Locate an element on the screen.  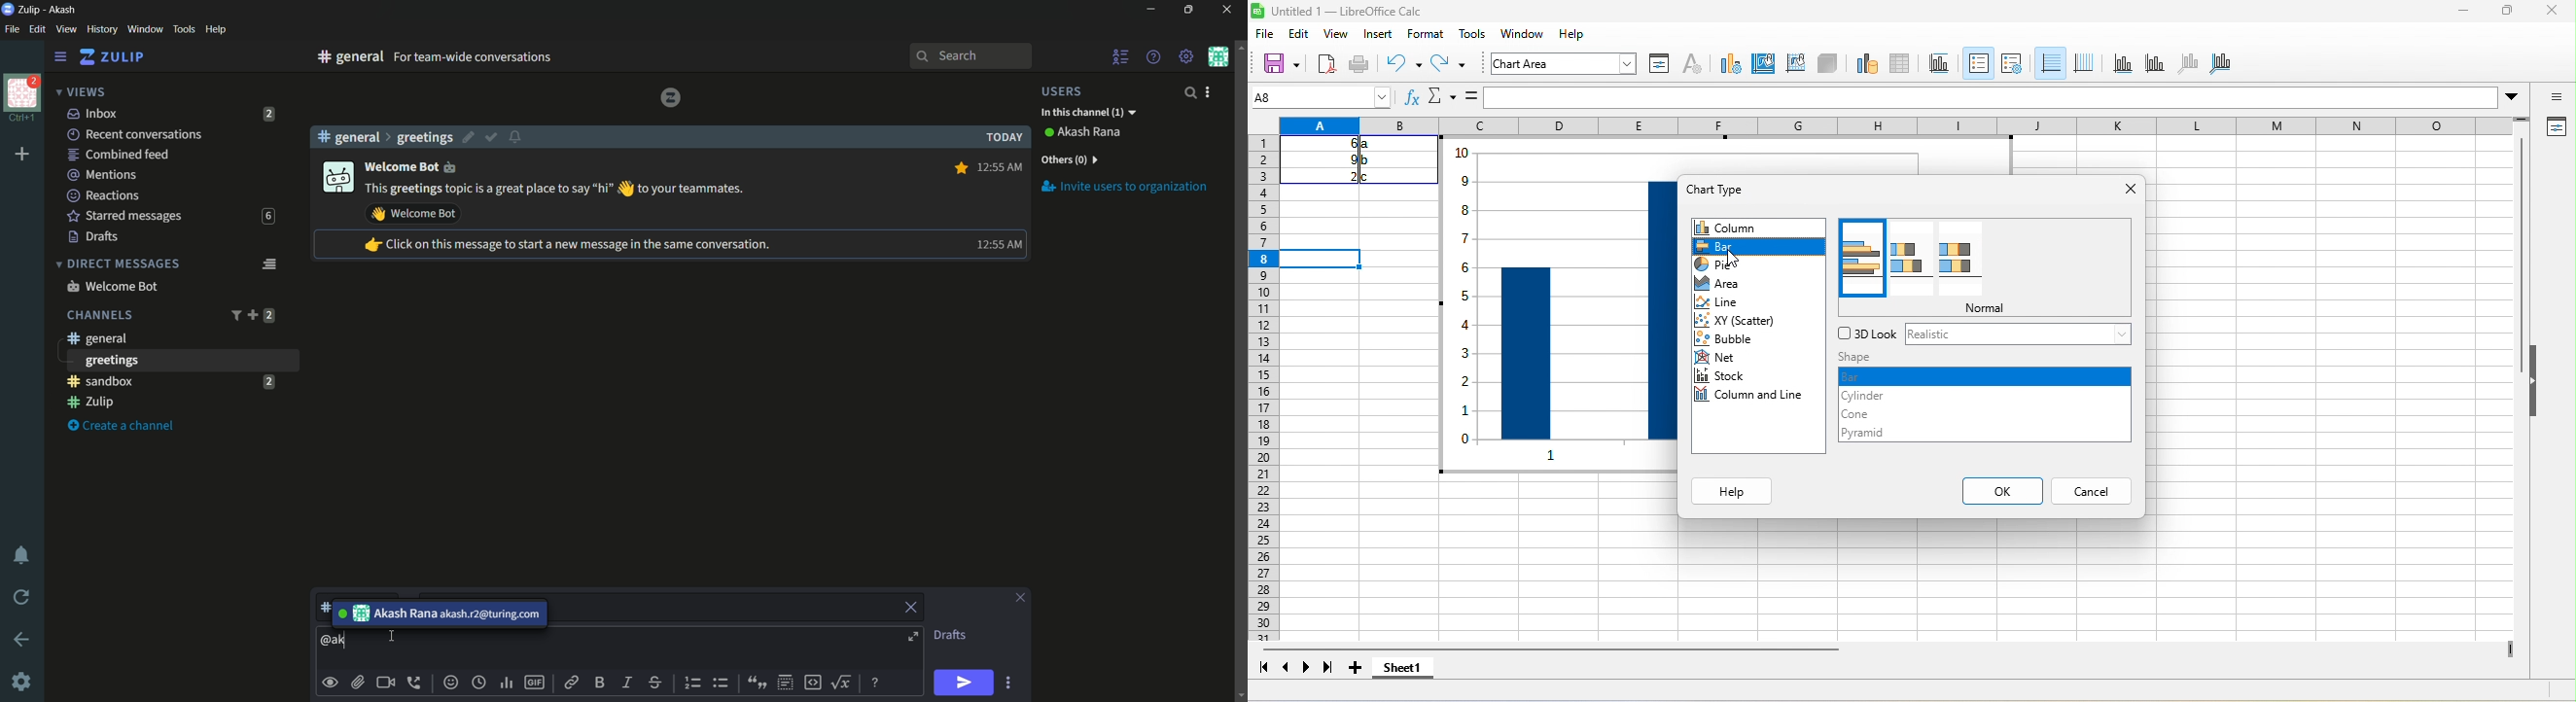
x axis is located at coordinates (2121, 66).